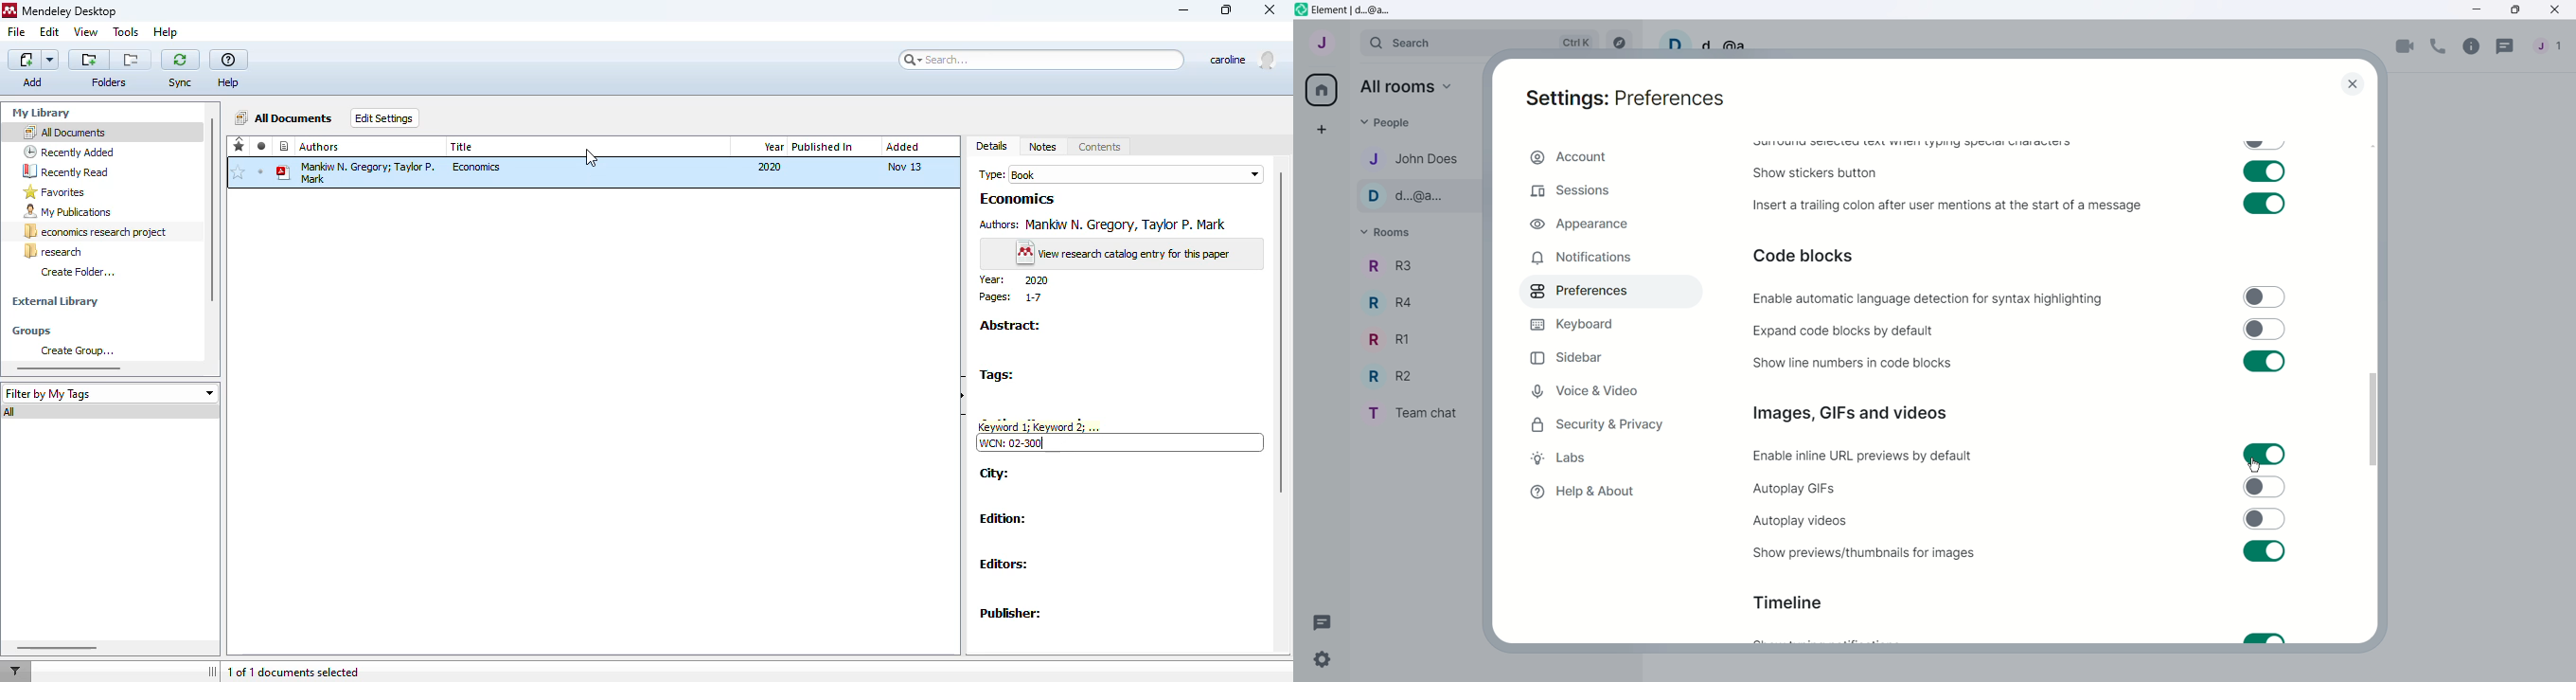 The width and height of the screenshot is (2576, 700). What do you see at coordinates (992, 146) in the screenshot?
I see `details` at bounding box center [992, 146].